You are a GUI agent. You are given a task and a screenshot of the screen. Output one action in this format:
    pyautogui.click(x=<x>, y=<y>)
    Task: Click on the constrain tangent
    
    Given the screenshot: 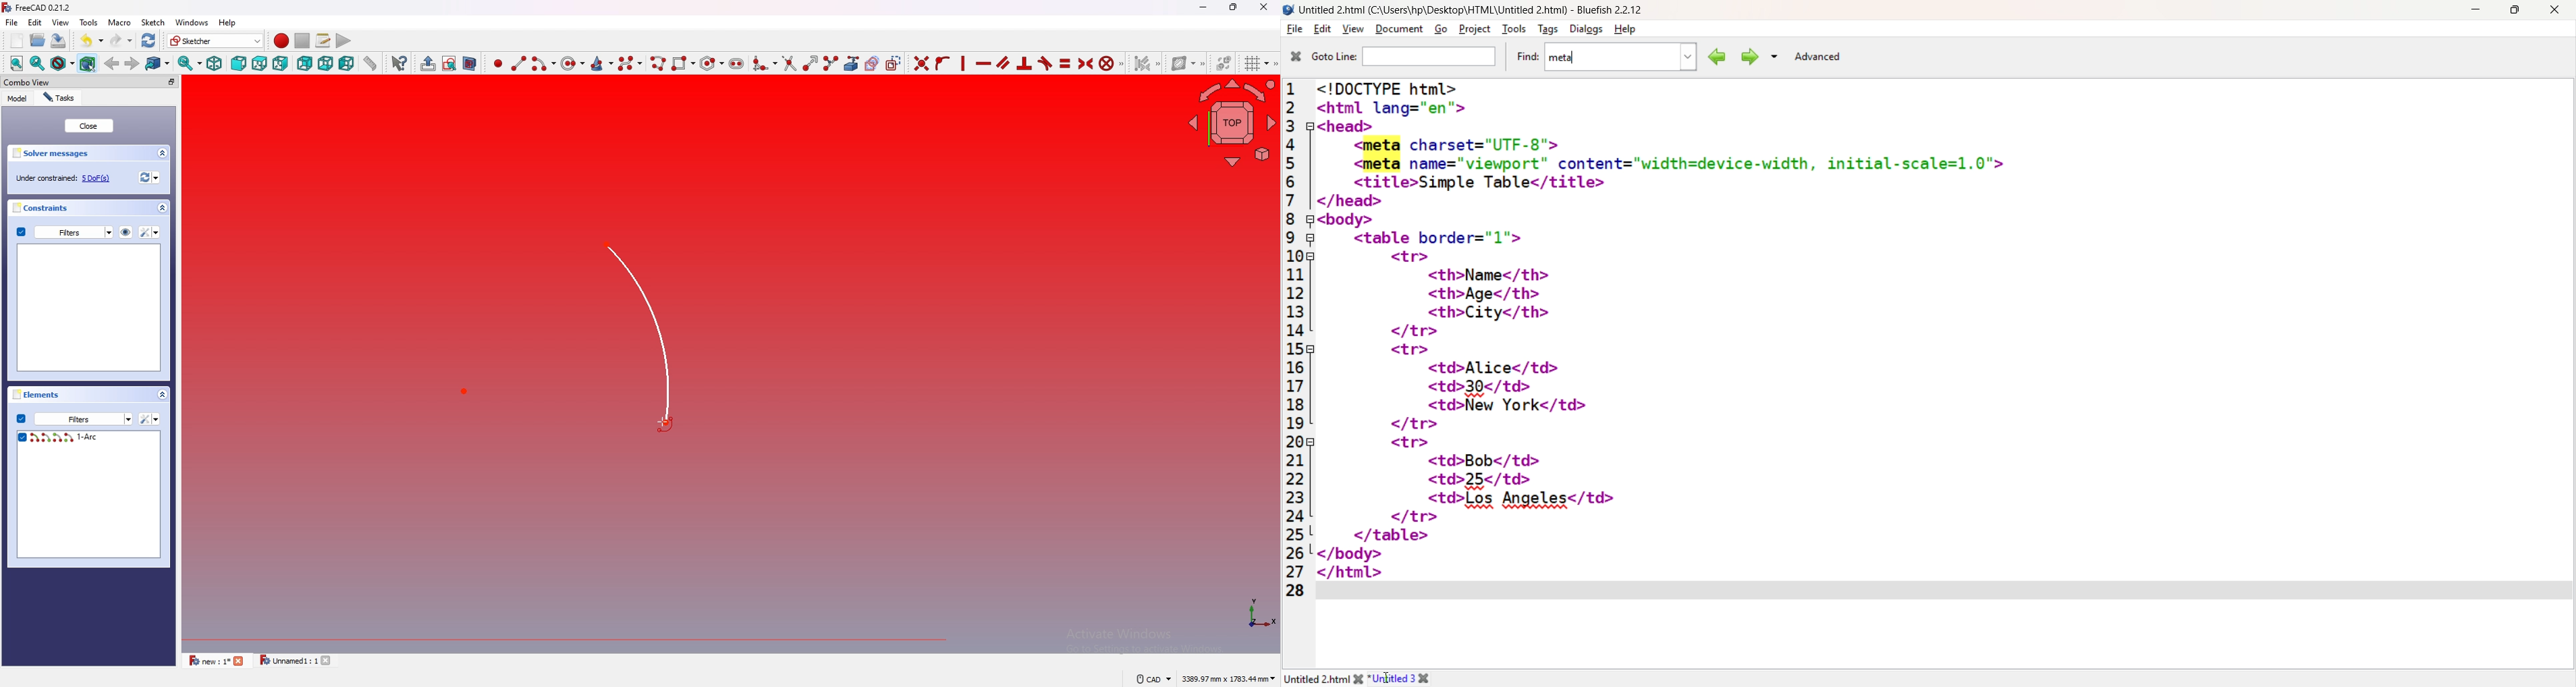 What is the action you would take?
    pyautogui.click(x=1046, y=63)
    